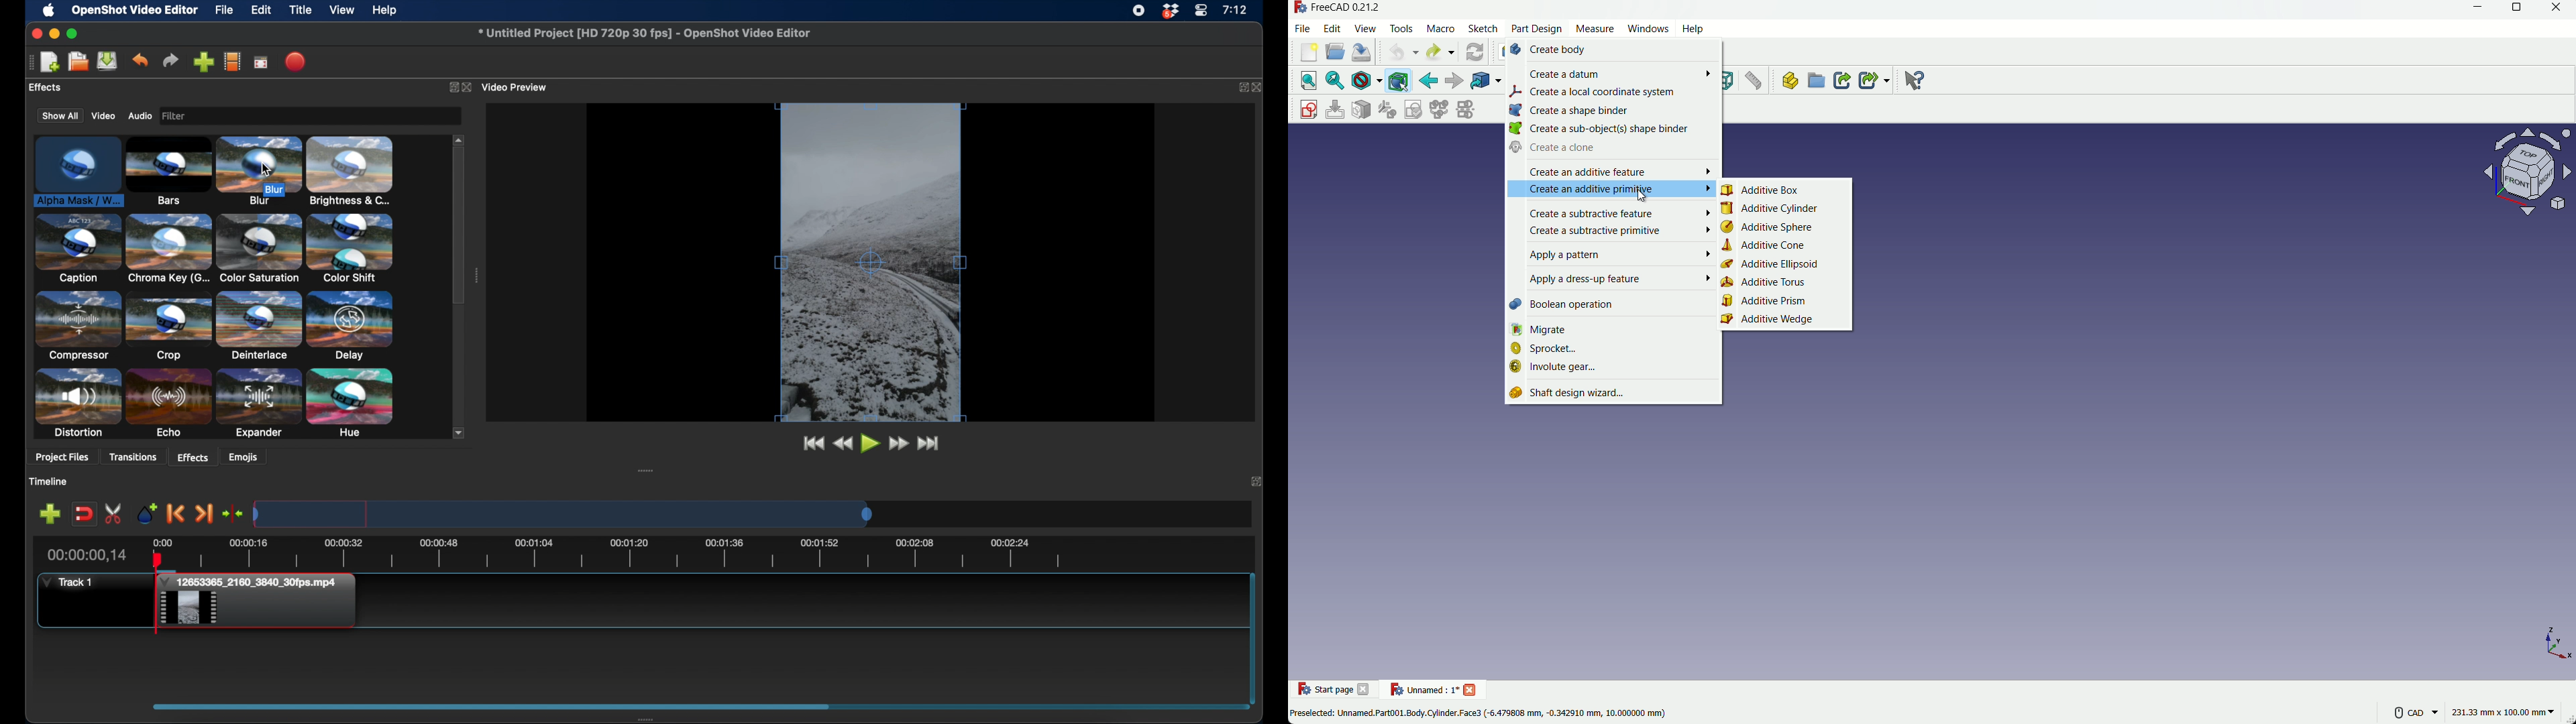  I want to click on start page, so click(1339, 690).